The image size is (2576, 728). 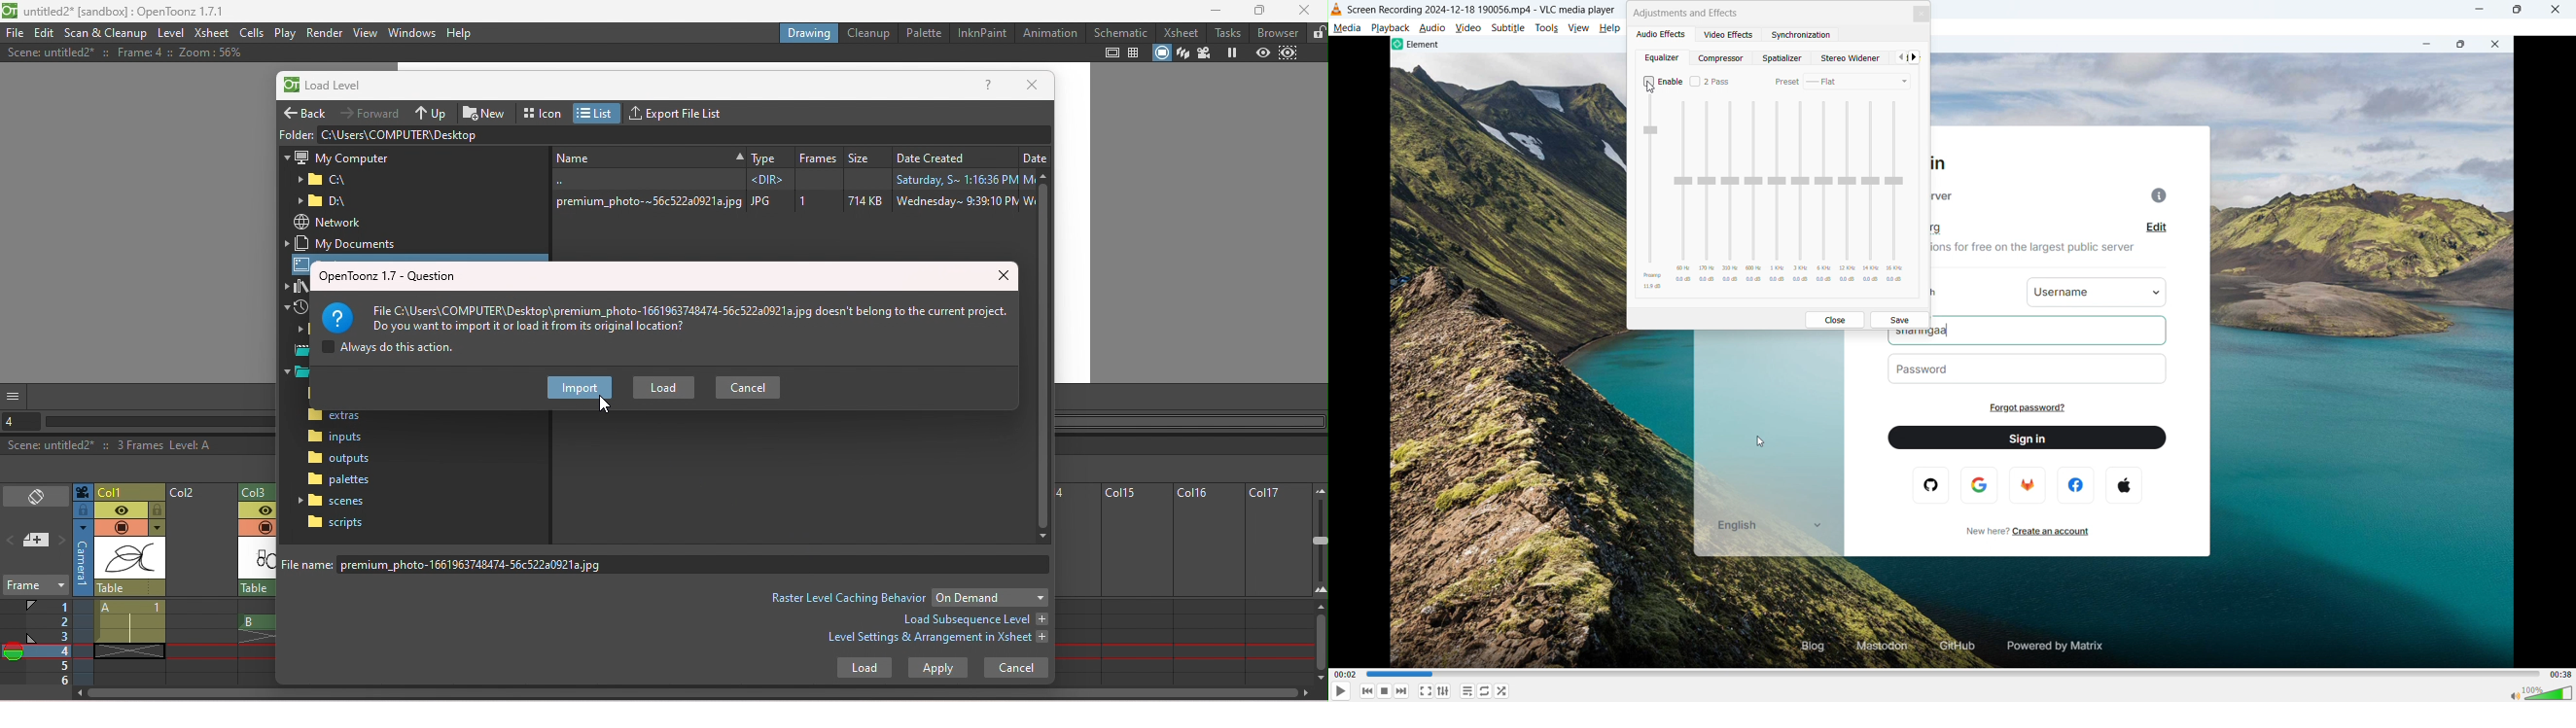 What do you see at coordinates (990, 597) in the screenshot?
I see `Drop down menu` at bounding box center [990, 597].